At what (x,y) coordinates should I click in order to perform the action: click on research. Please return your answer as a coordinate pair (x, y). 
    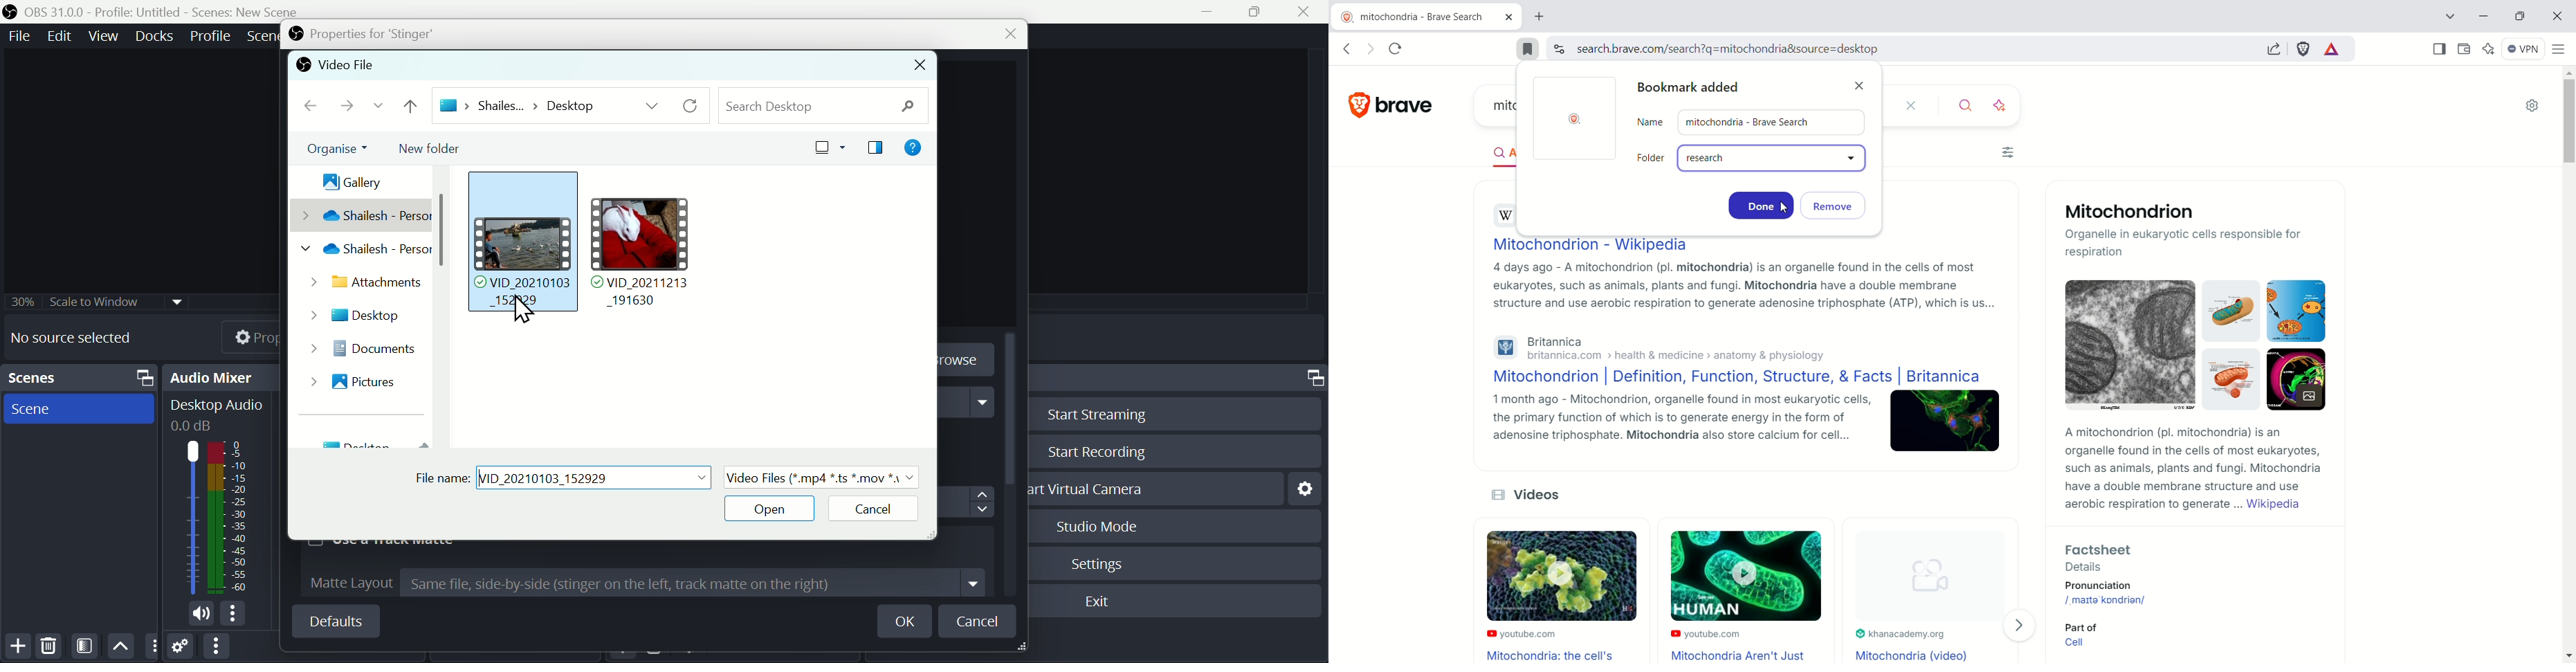
    Looking at the image, I should click on (1775, 161).